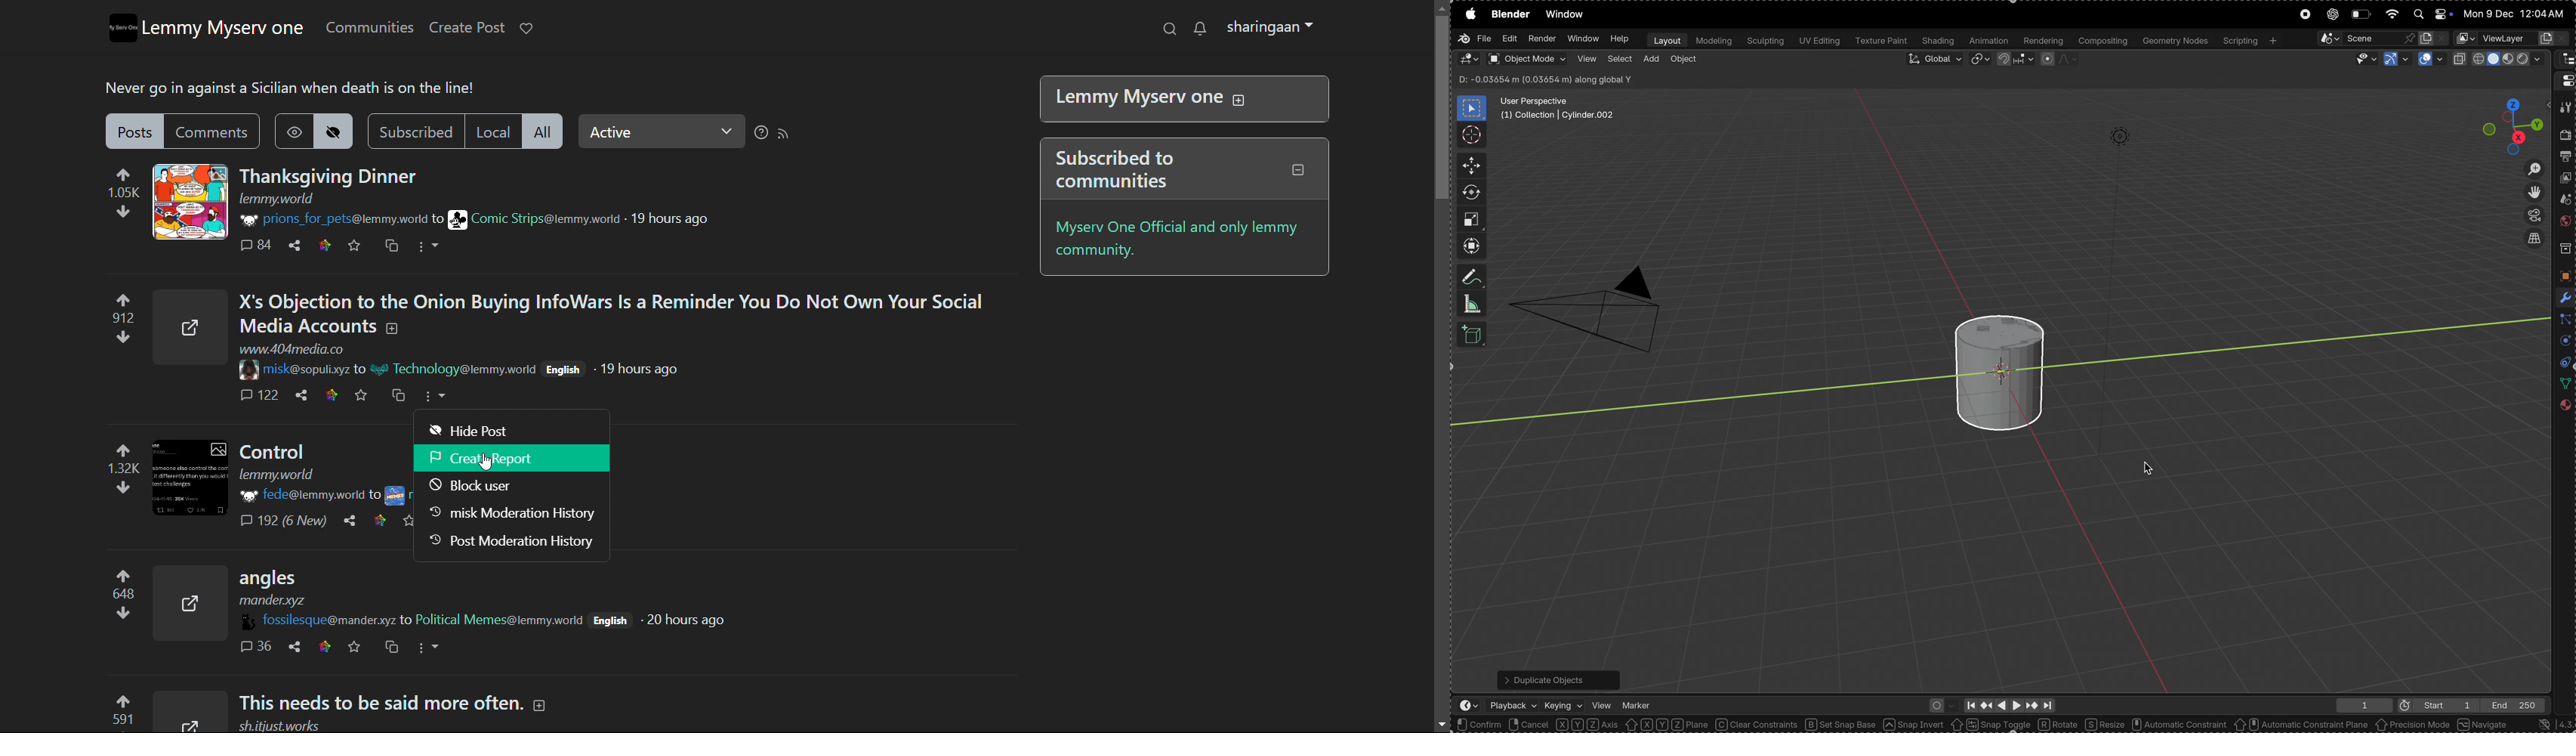  Describe the element at coordinates (1464, 706) in the screenshot. I see `editor type` at that location.